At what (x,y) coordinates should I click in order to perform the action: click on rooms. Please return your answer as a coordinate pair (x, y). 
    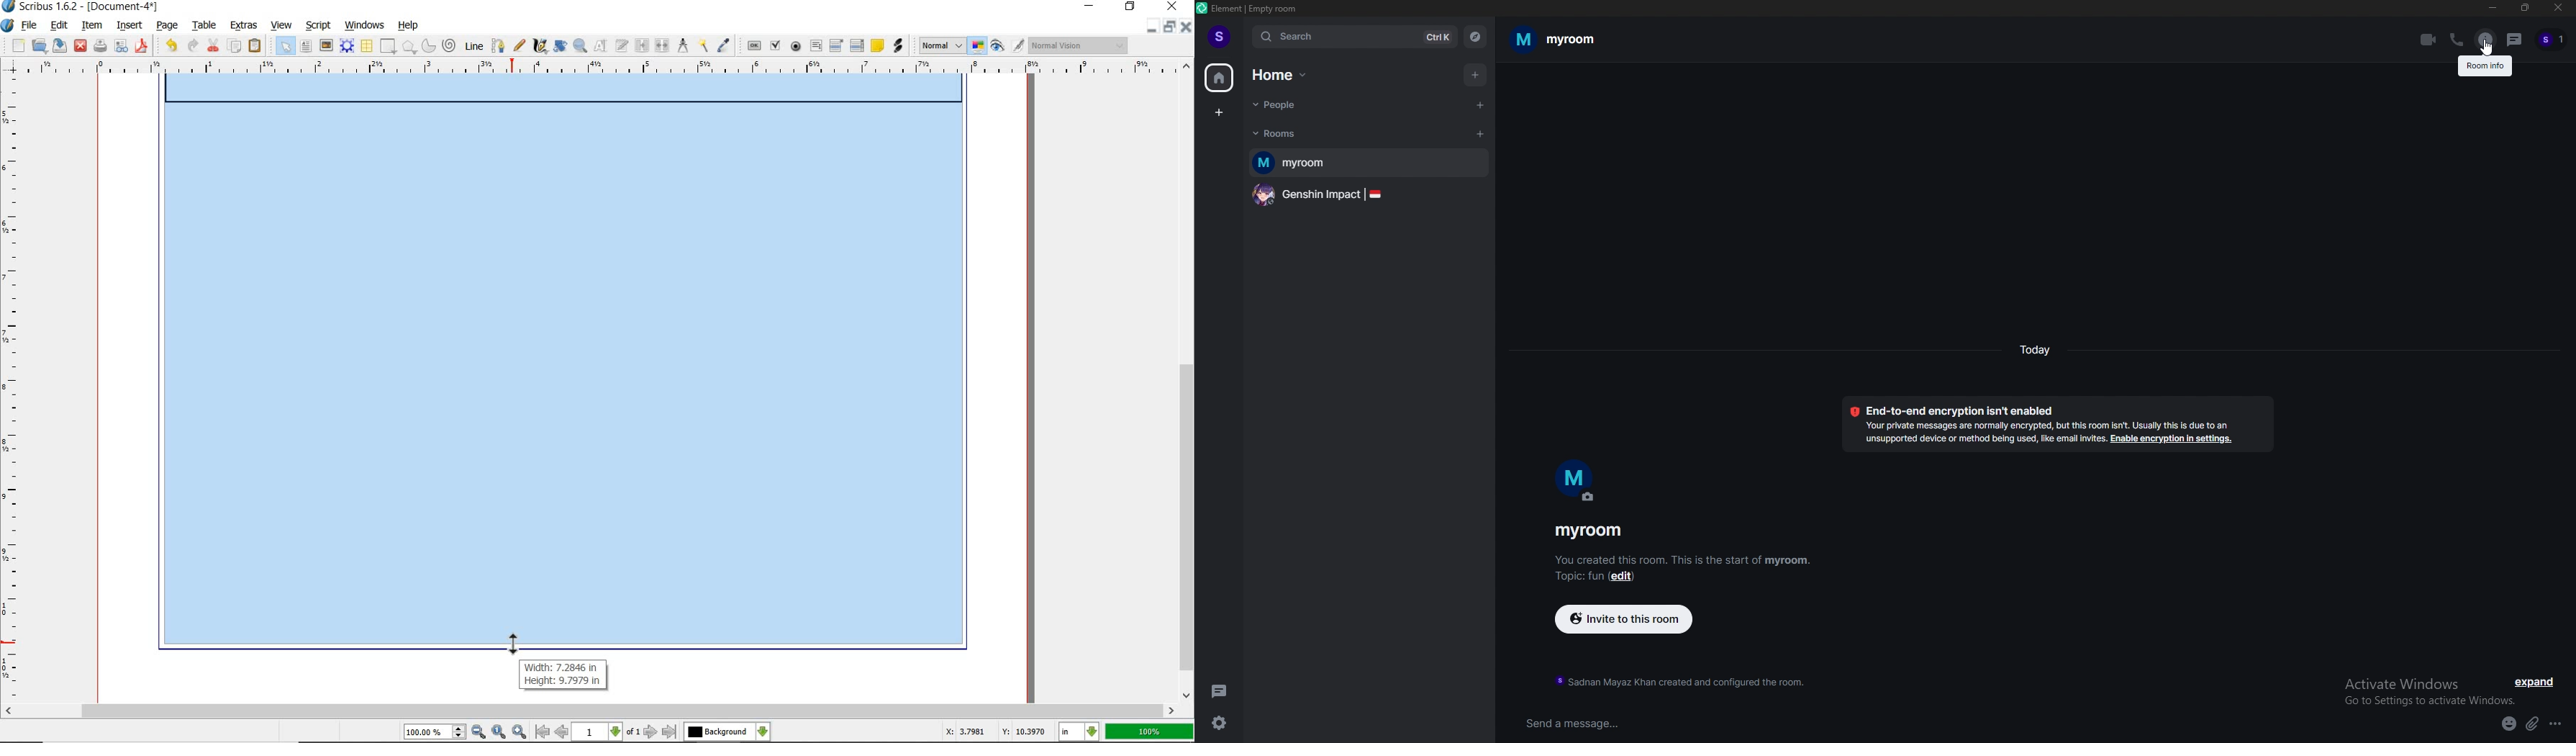
    Looking at the image, I should click on (1292, 135).